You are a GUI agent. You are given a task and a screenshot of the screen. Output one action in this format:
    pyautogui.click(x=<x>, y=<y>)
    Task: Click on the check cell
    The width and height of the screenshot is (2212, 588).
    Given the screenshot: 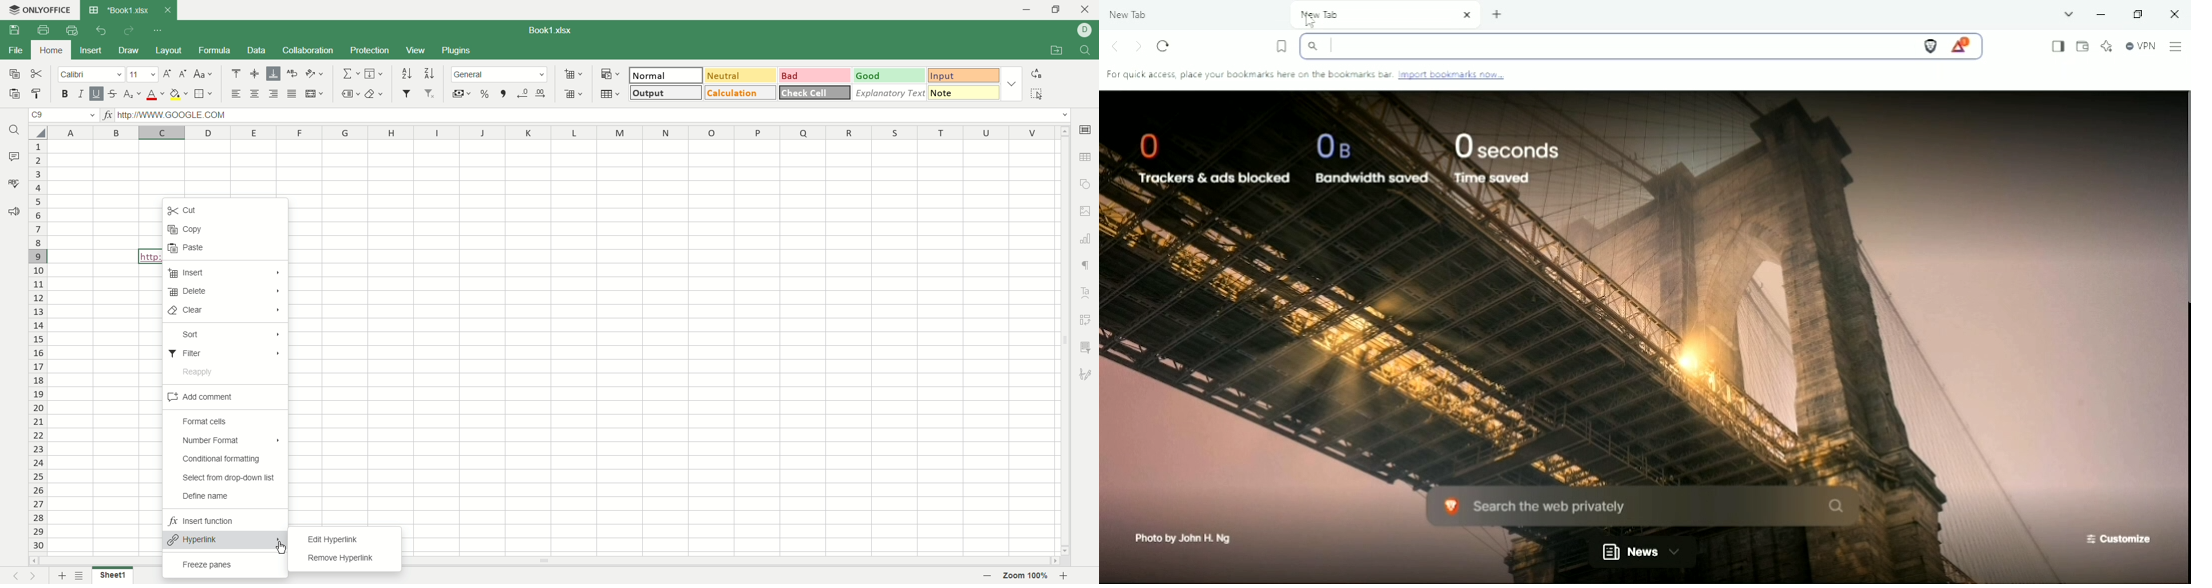 What is the action you would take?
    pyautogui.click(x=814, y=93)
    